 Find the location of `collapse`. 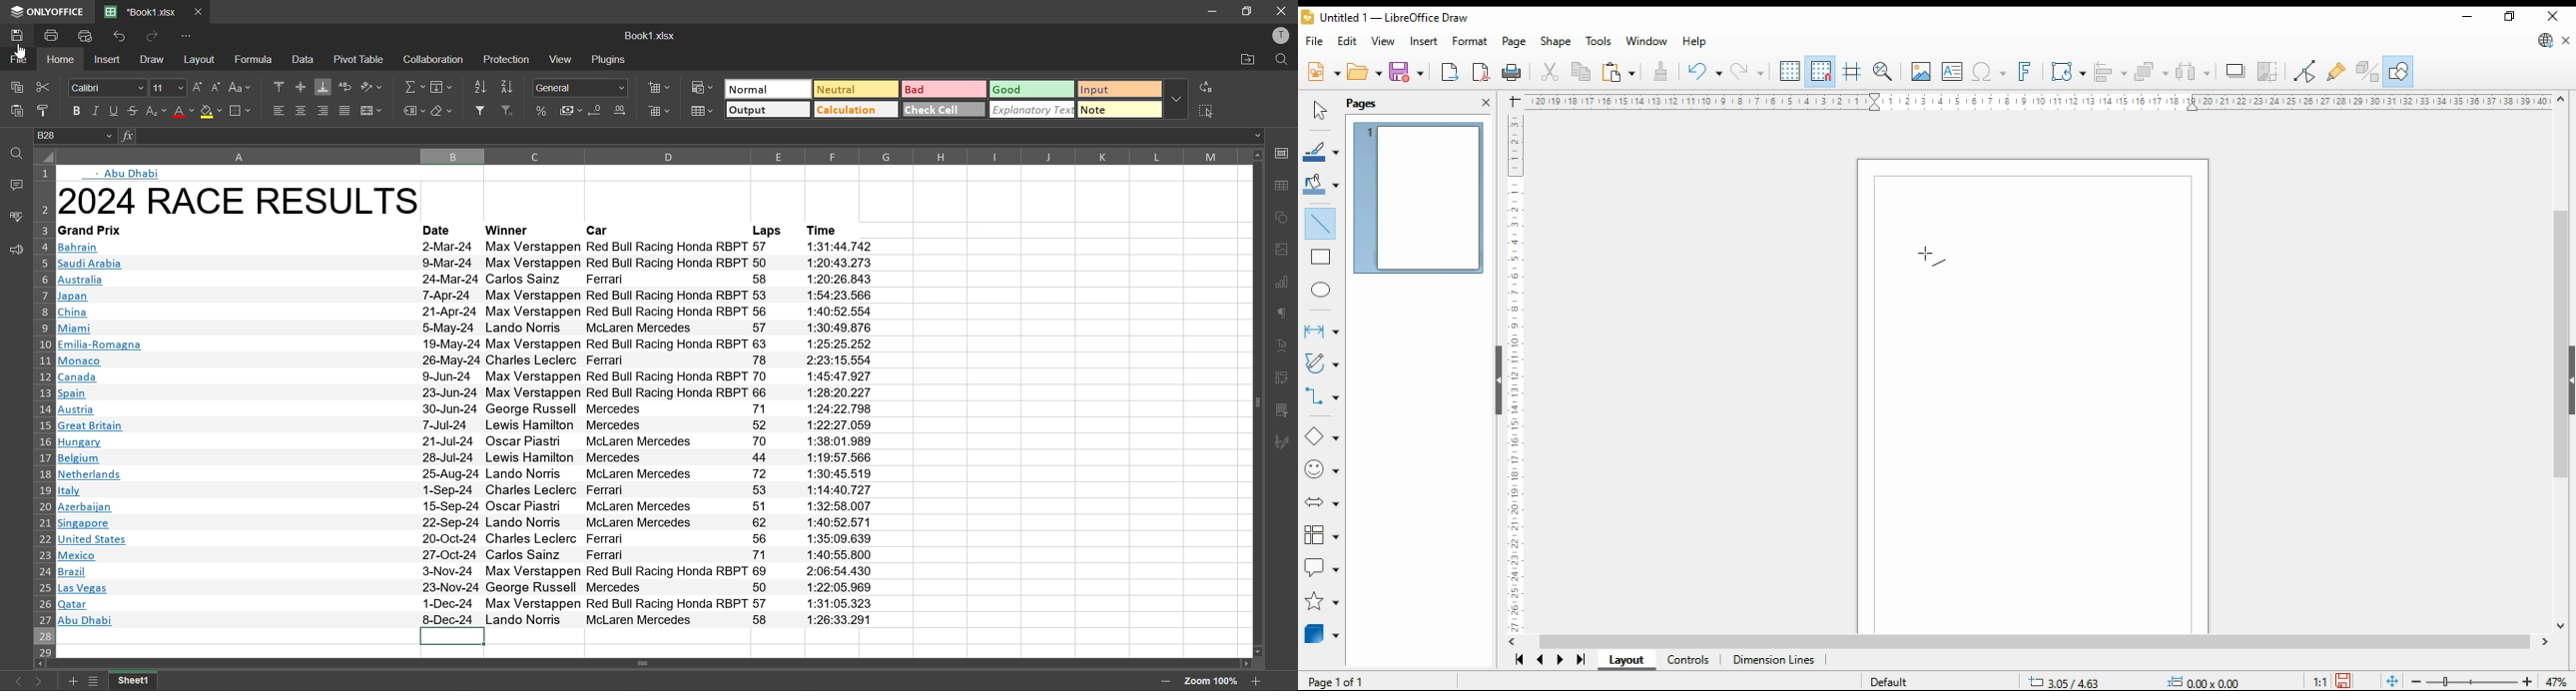

collapse is located at coordinates (1497, 378).